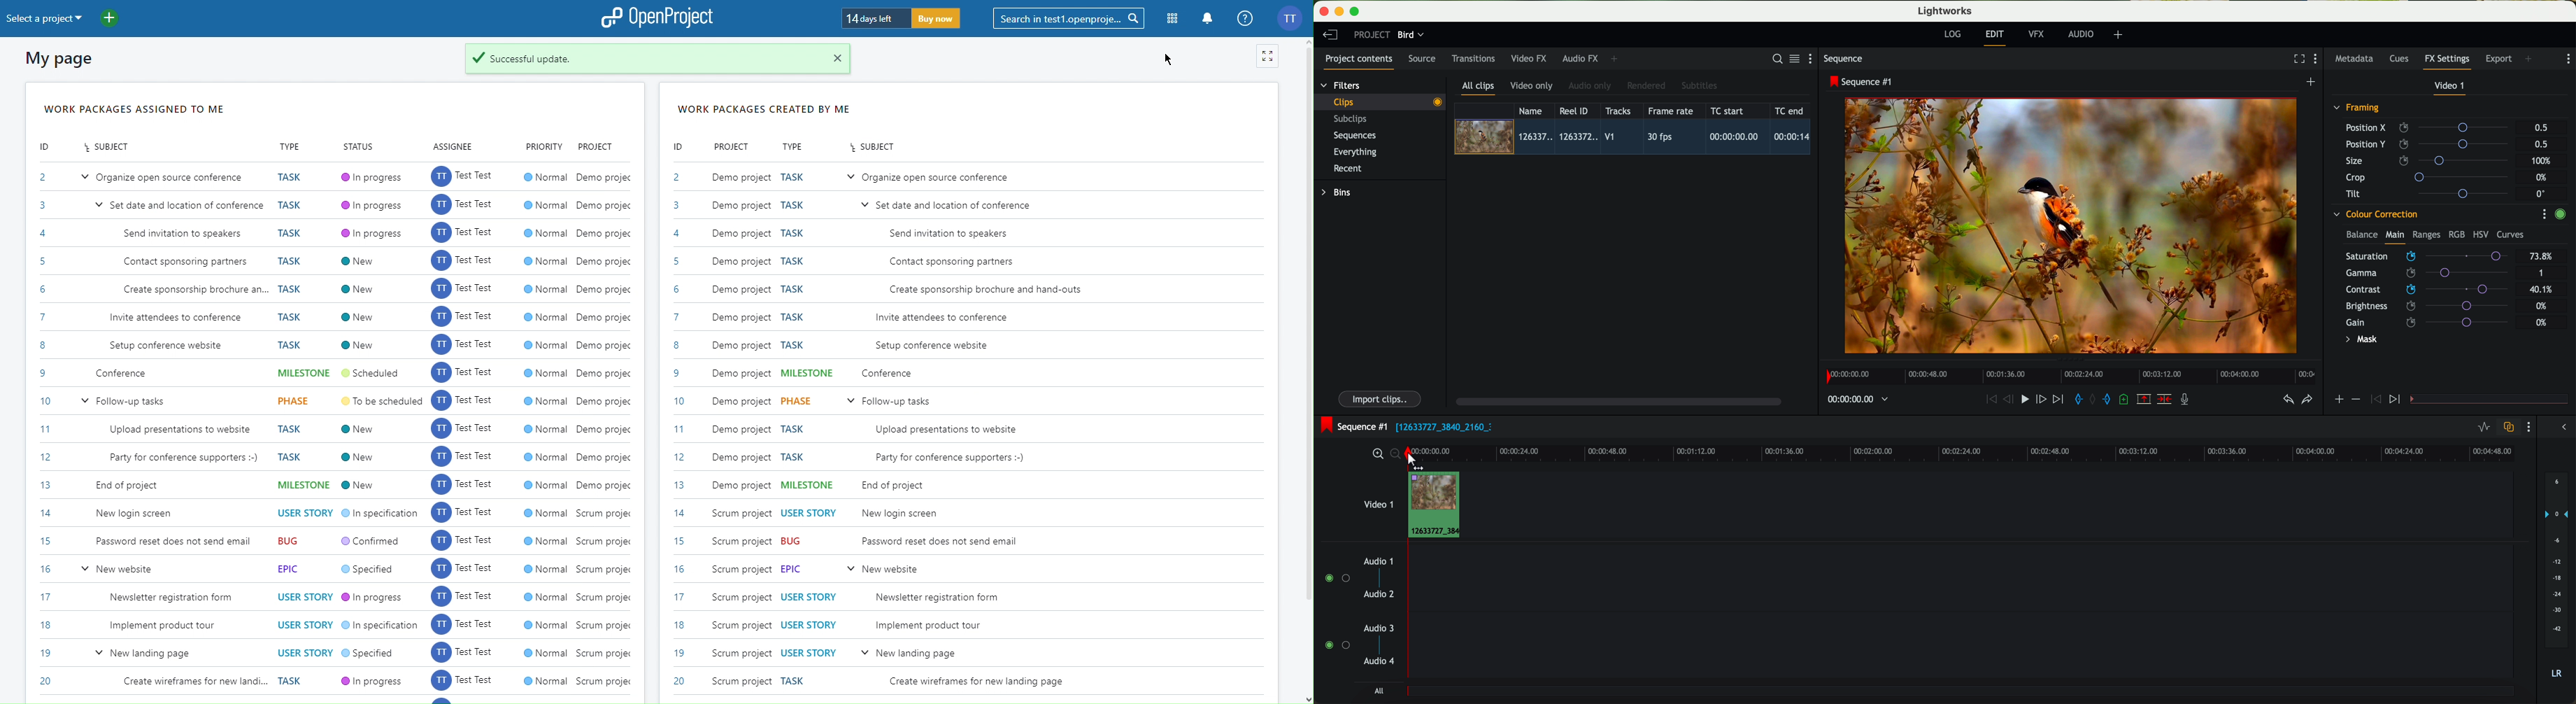 Image resolution: width=2576 pixels, height=728 pixels. What do you see at coordinates (2484, 428) in the screenshot?
I see `toggle audio levels editing` at bounding box center [2484, 428].